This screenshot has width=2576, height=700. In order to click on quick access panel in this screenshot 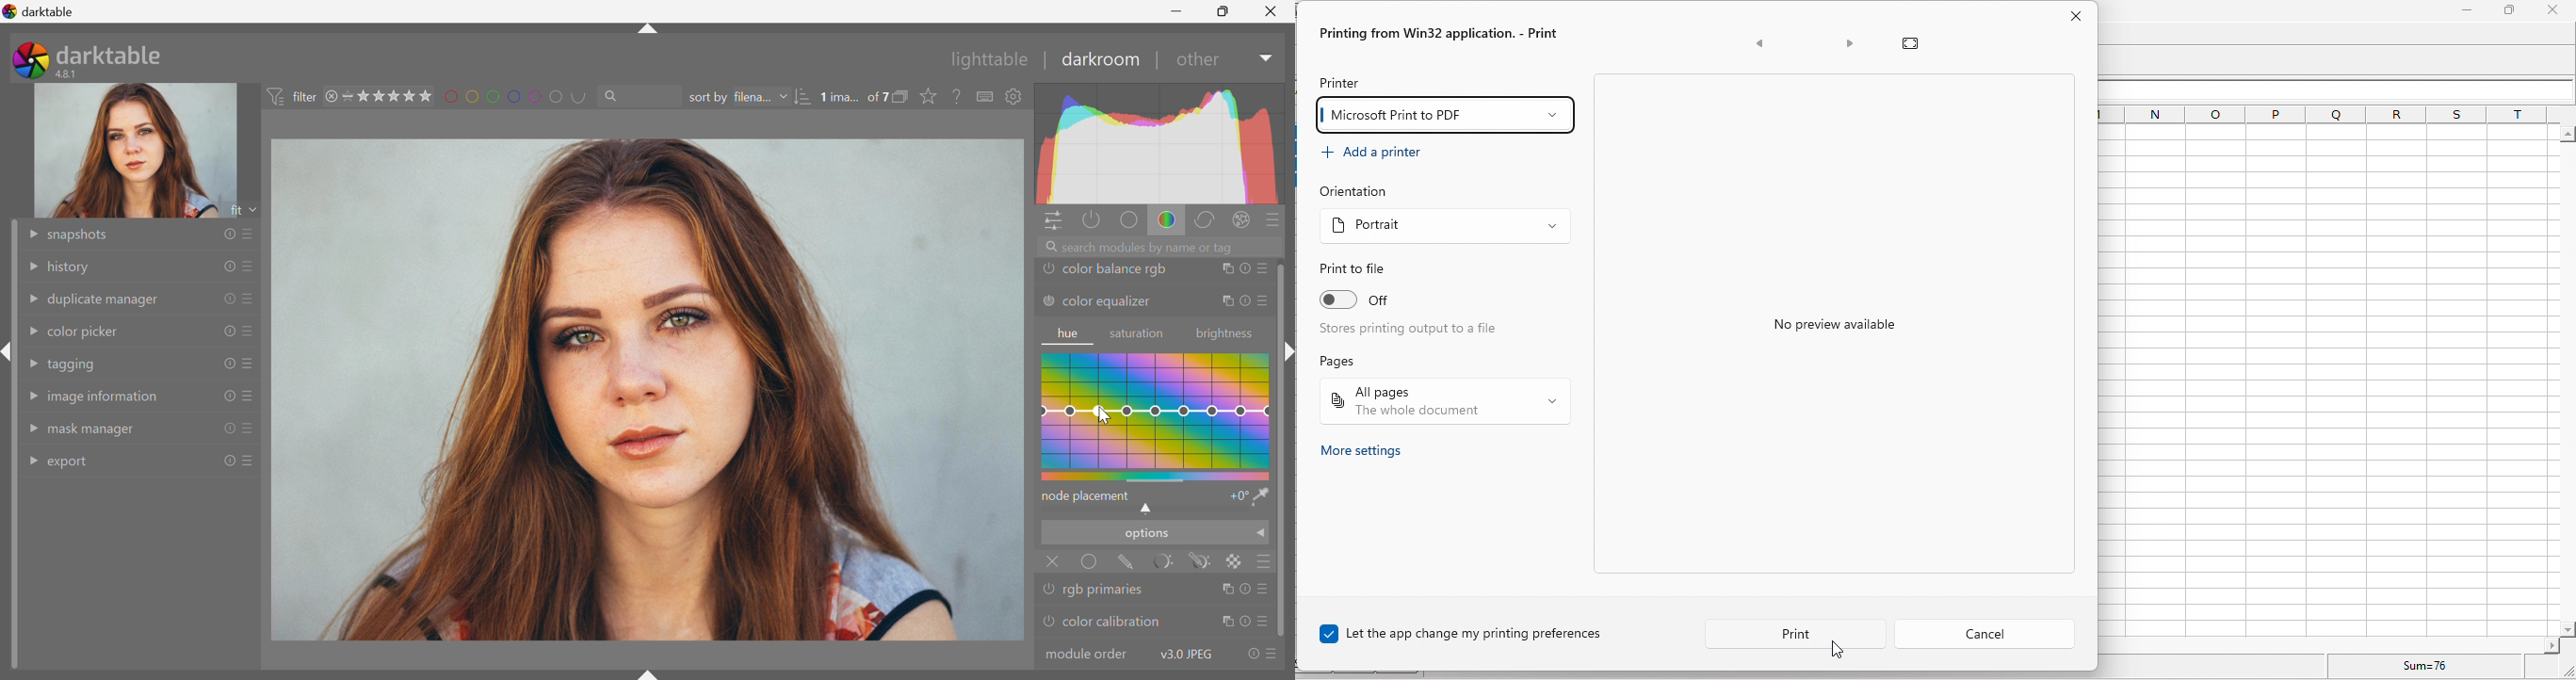, I will do `click(1050, 221)`.